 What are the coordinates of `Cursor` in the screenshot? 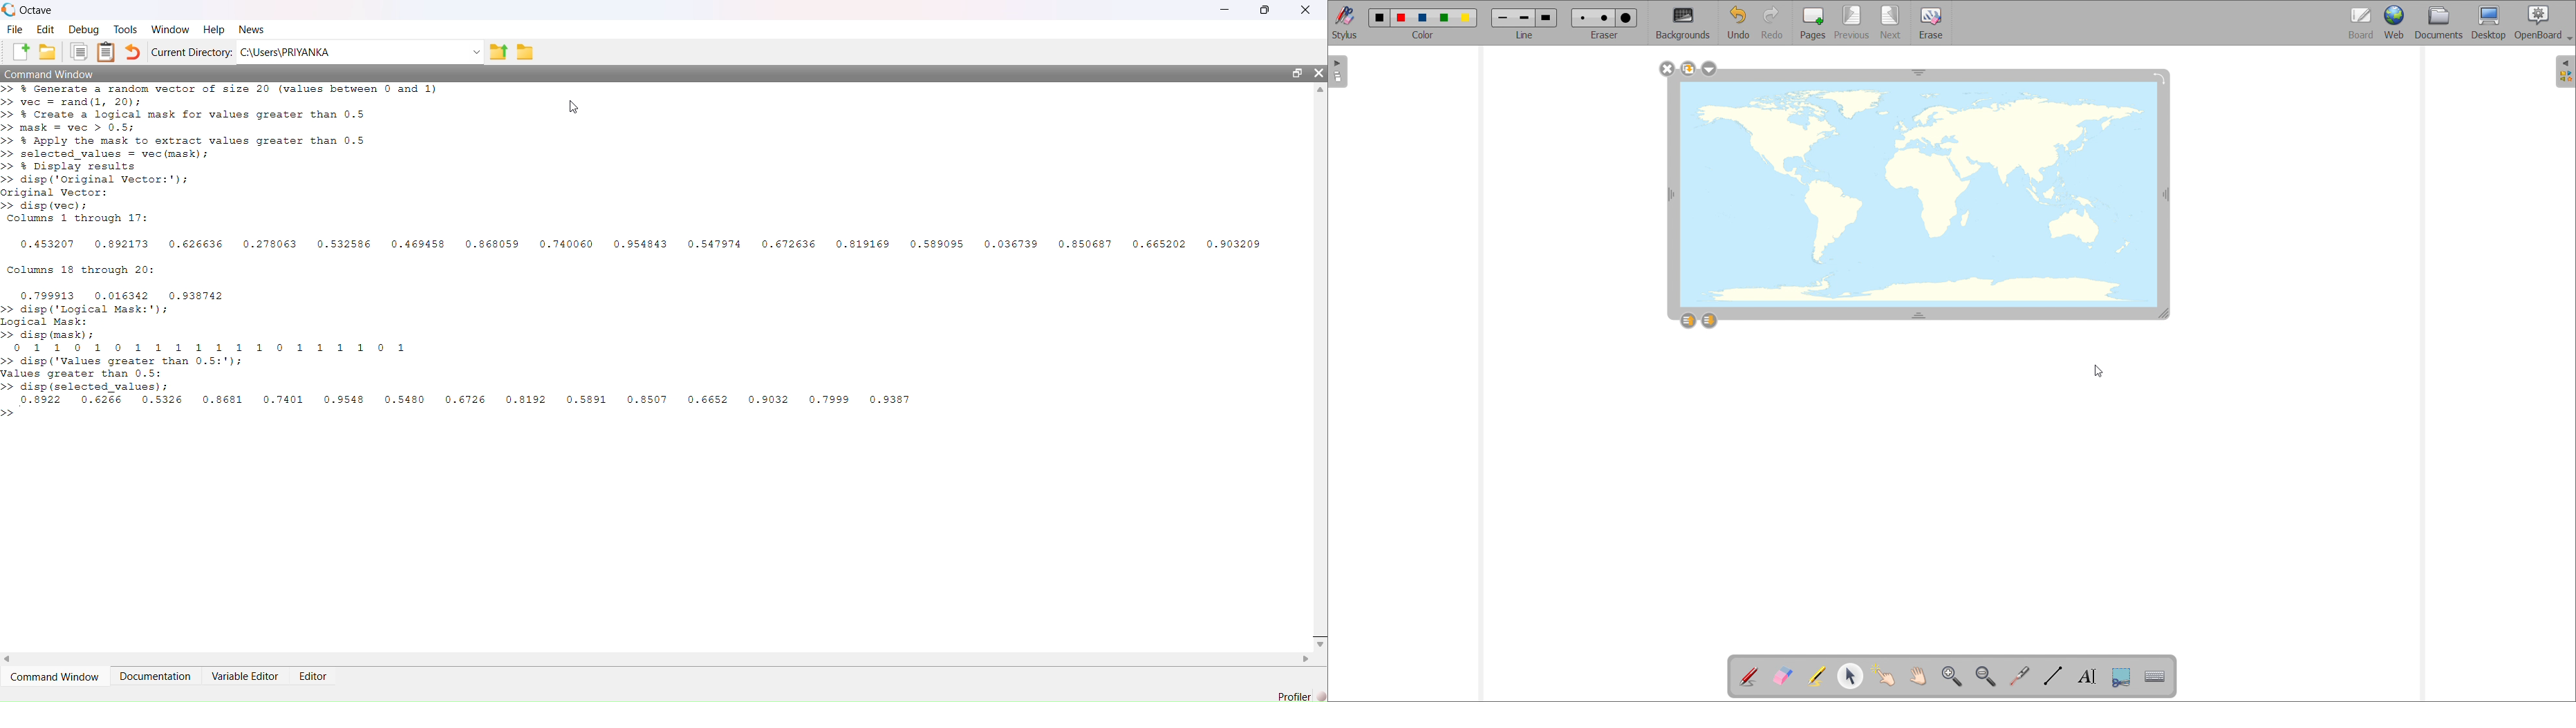 It's located at (573, 108).